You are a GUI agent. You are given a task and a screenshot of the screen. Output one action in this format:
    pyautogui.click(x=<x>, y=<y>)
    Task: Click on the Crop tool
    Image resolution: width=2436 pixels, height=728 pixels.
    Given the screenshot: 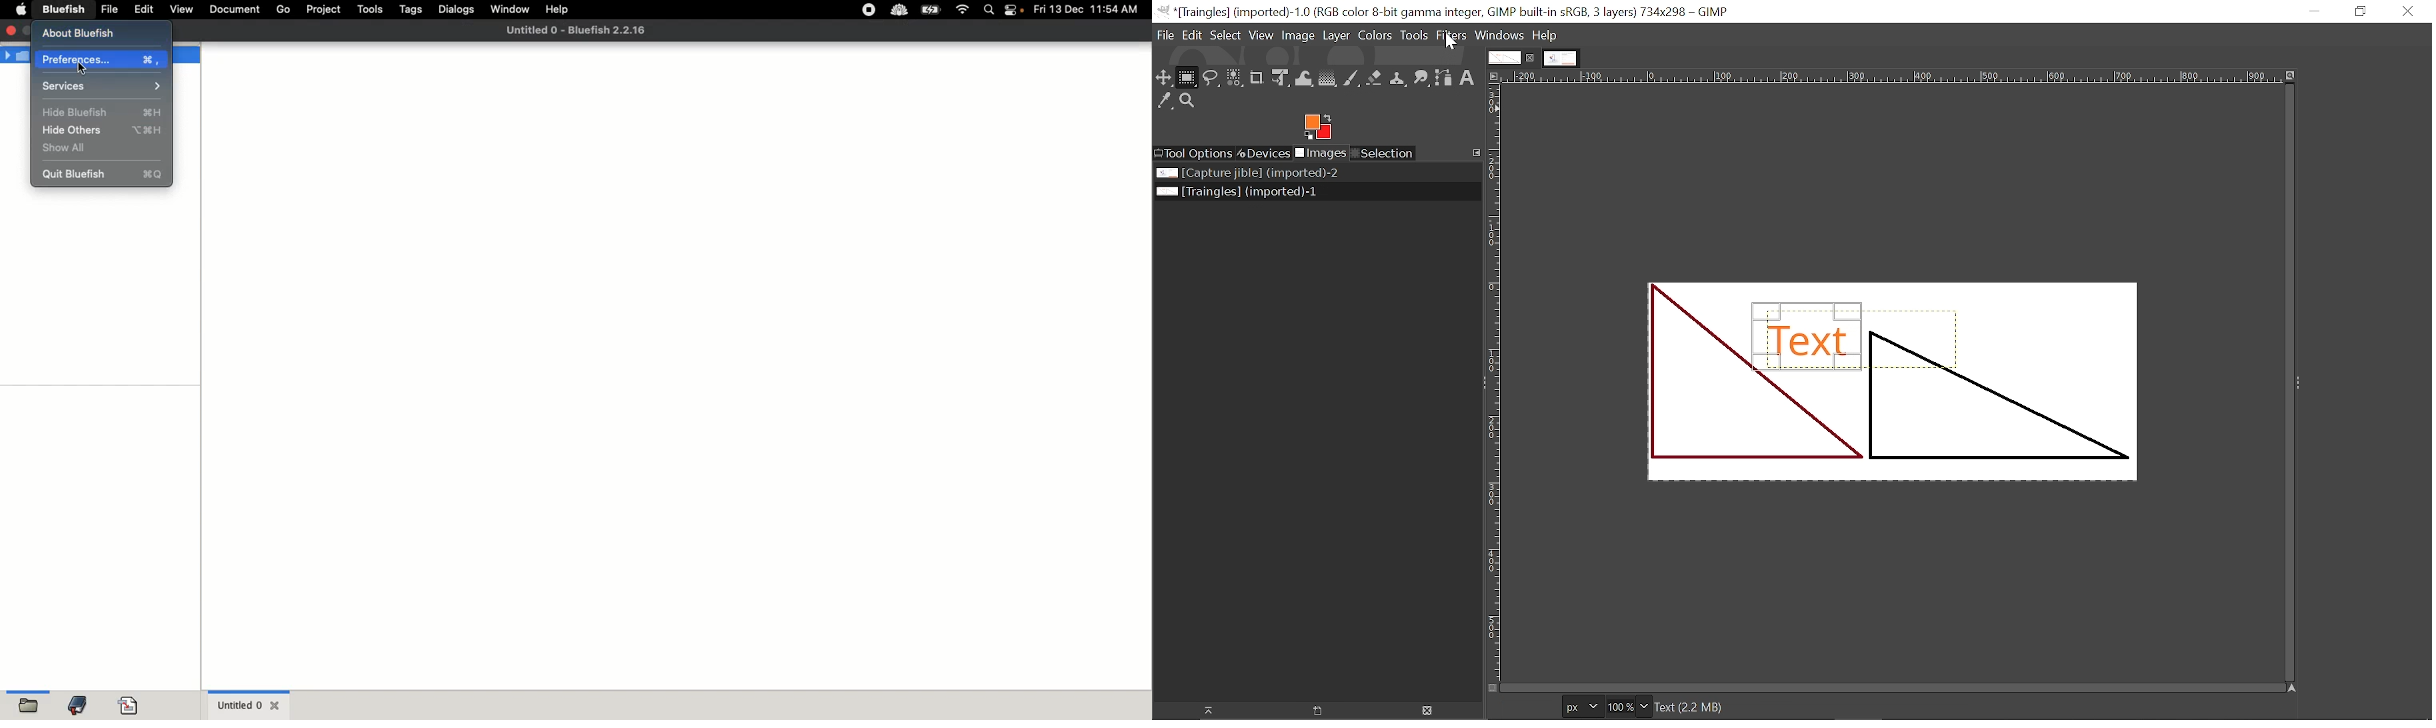 What is the action you would take?
    pyautogui.click(x=1258, y=79)
    